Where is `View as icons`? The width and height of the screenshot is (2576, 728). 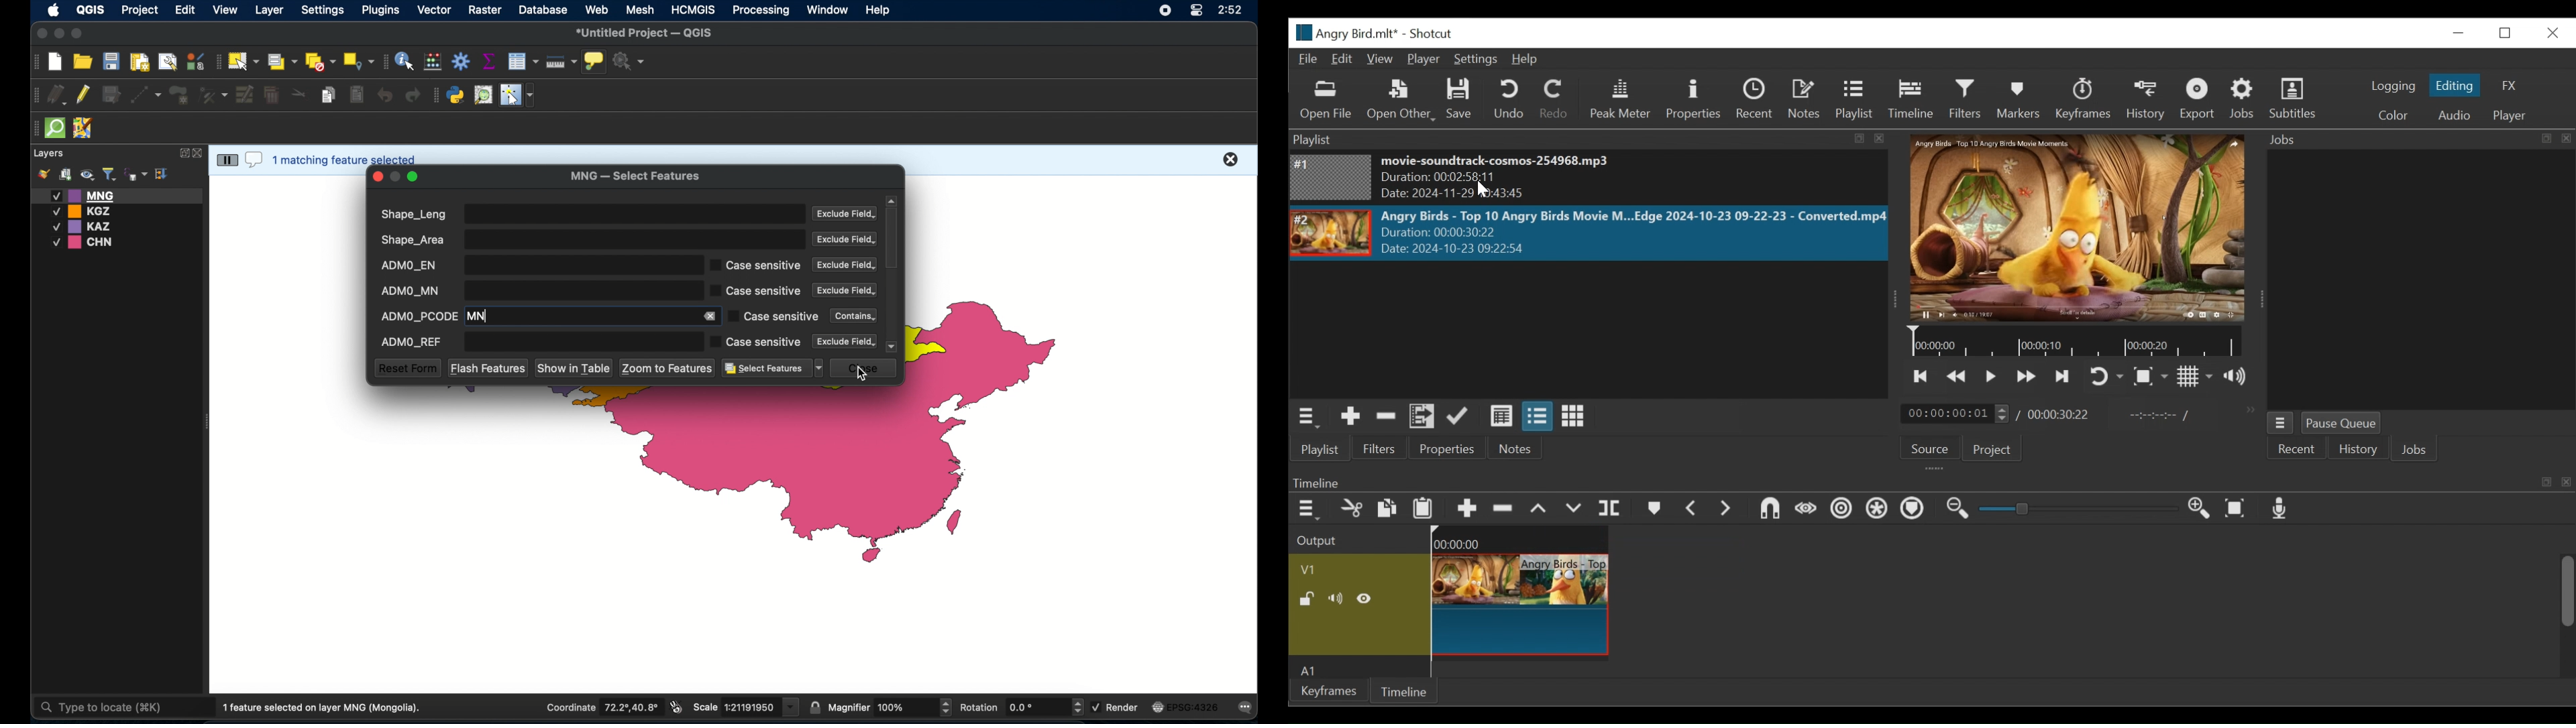
View as icons is located at coordinates (1572, 416).